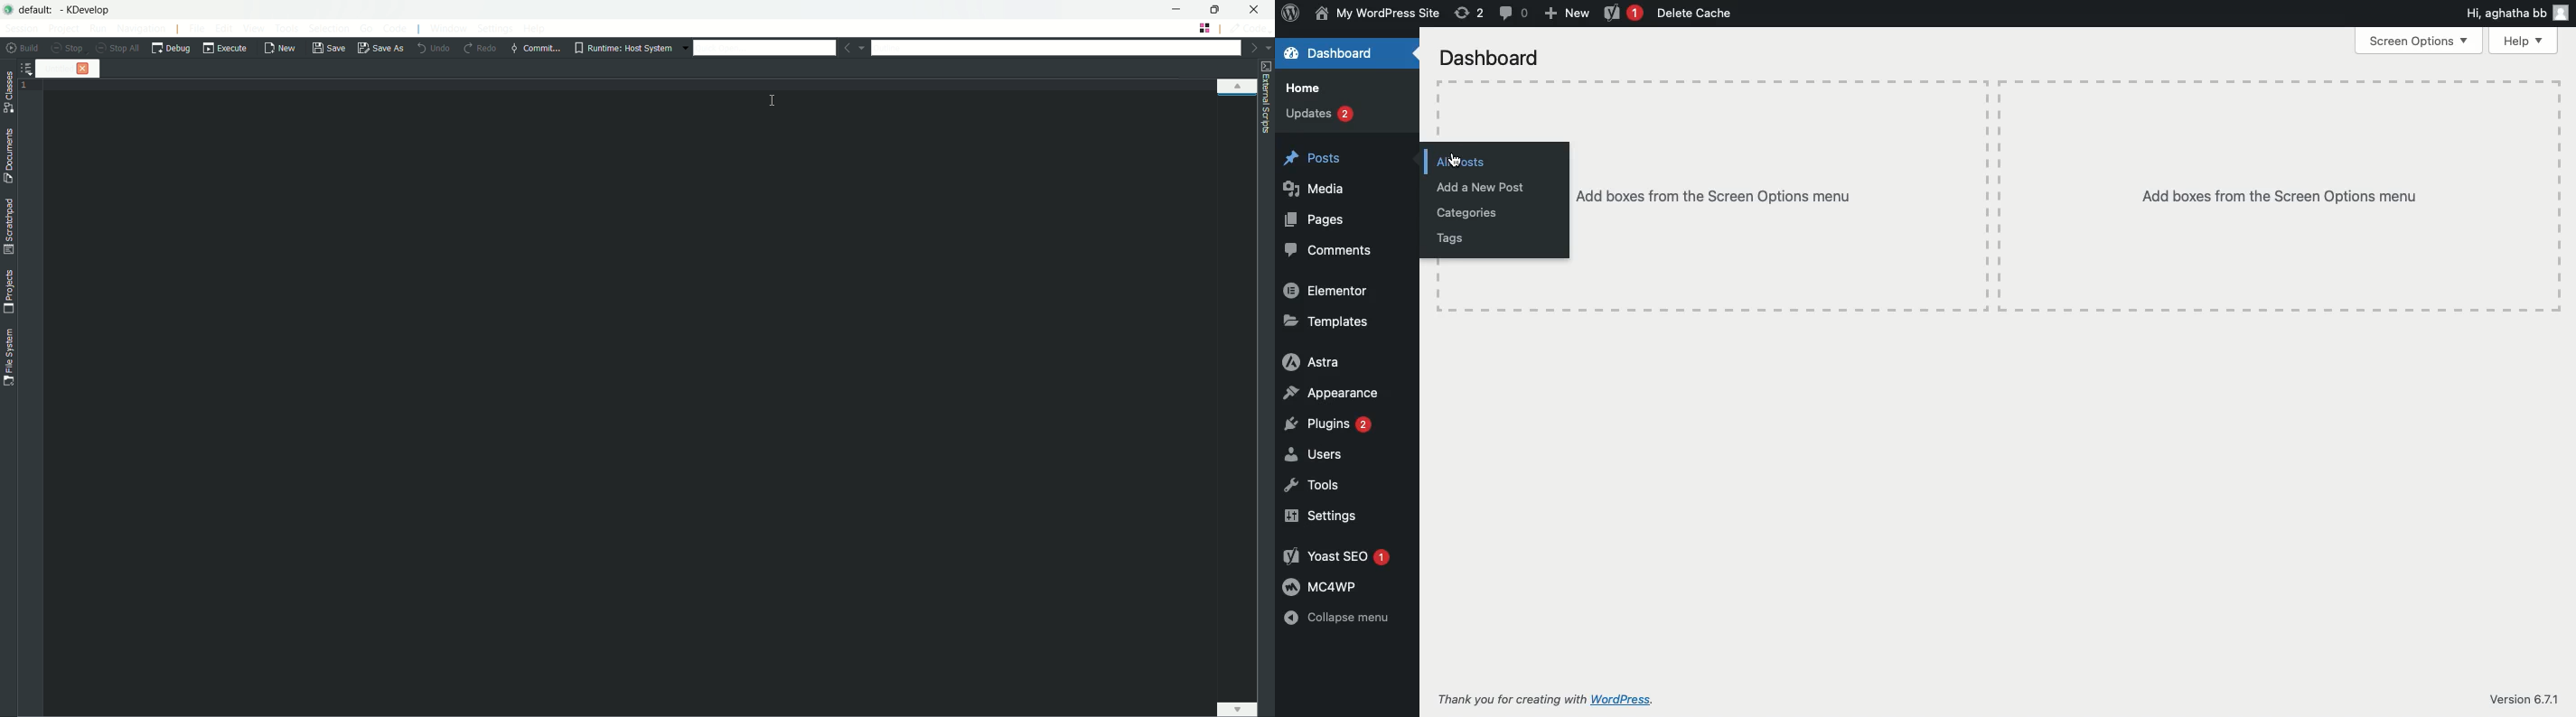  What do you see at coordinates (1697, 13) in the screenshot?
I see `Delete cache` at bounding box center [1697, 13].